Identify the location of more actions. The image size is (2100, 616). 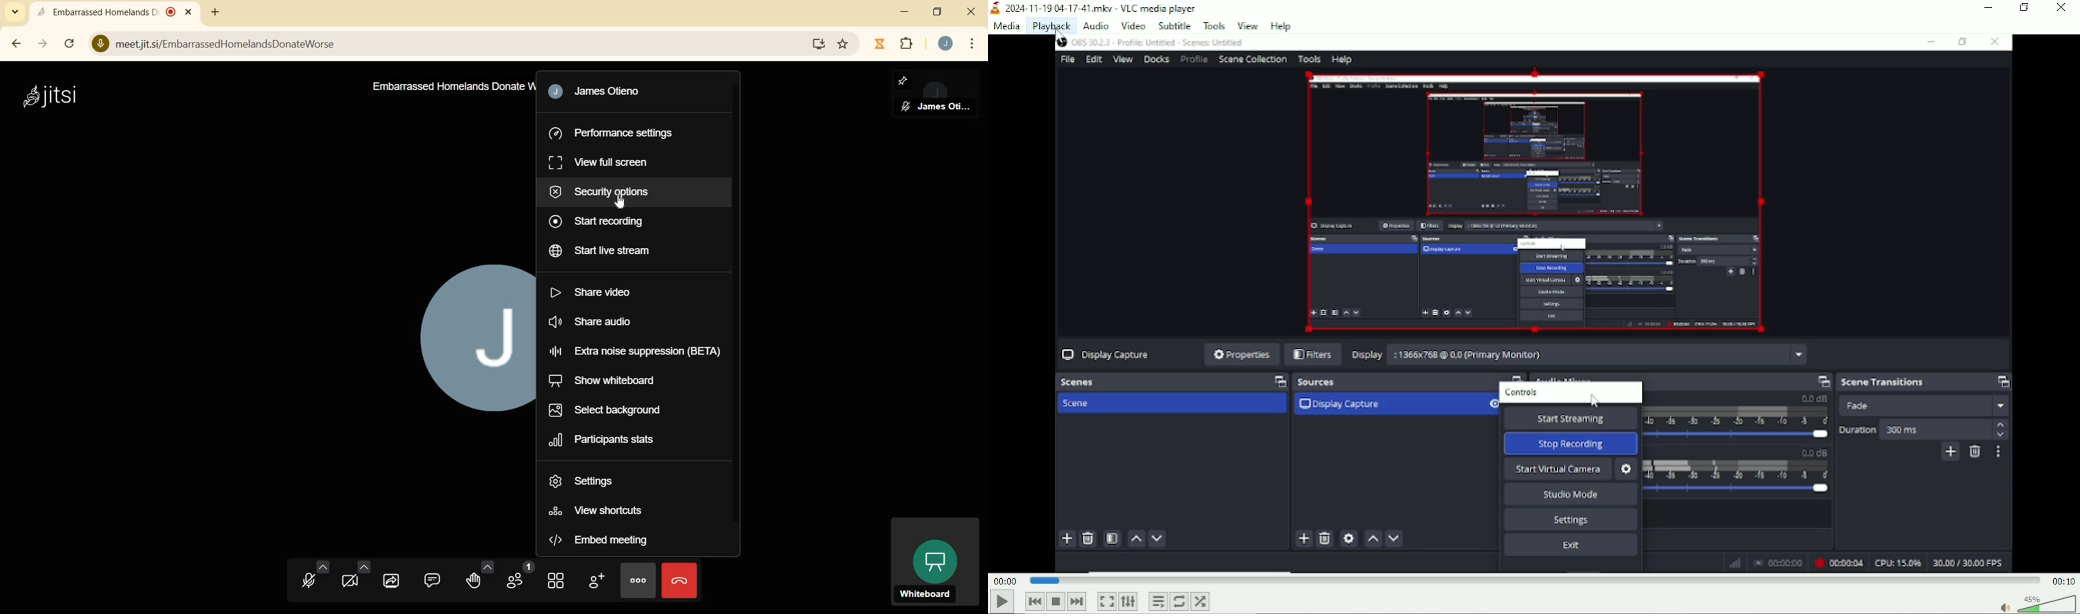
(638, 579).